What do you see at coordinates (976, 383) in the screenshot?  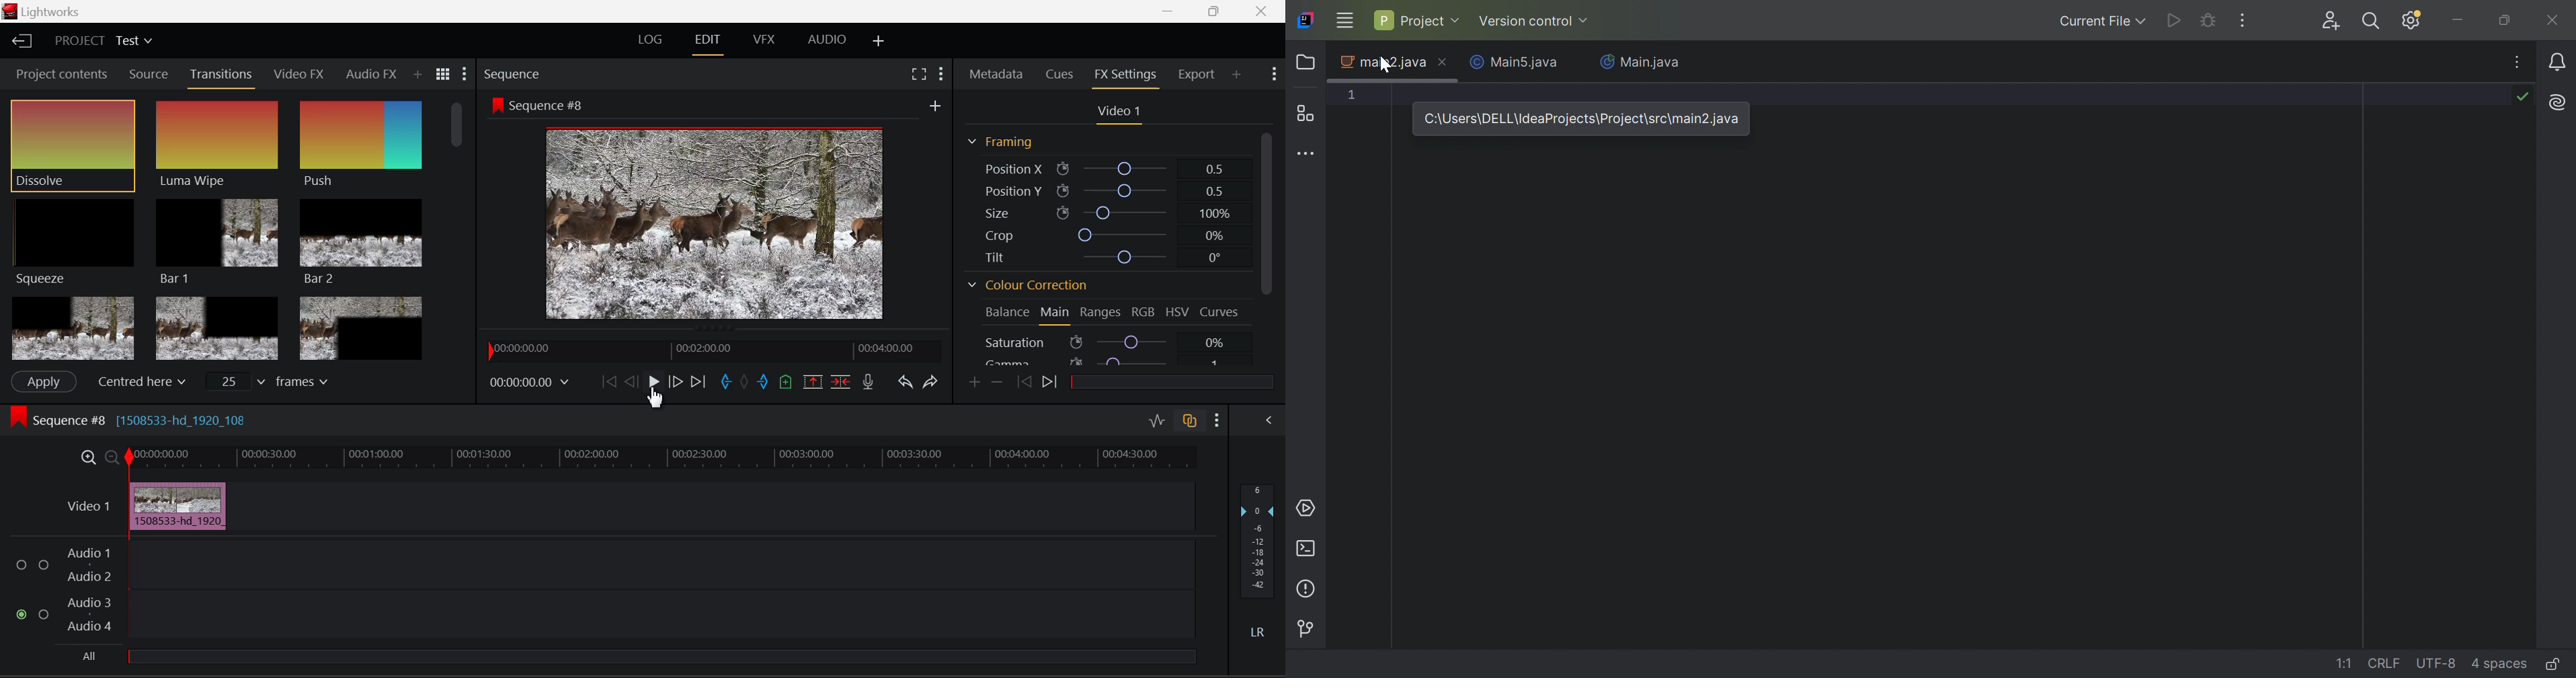 I see `Add keyframes` at bounding box center [976, 383].